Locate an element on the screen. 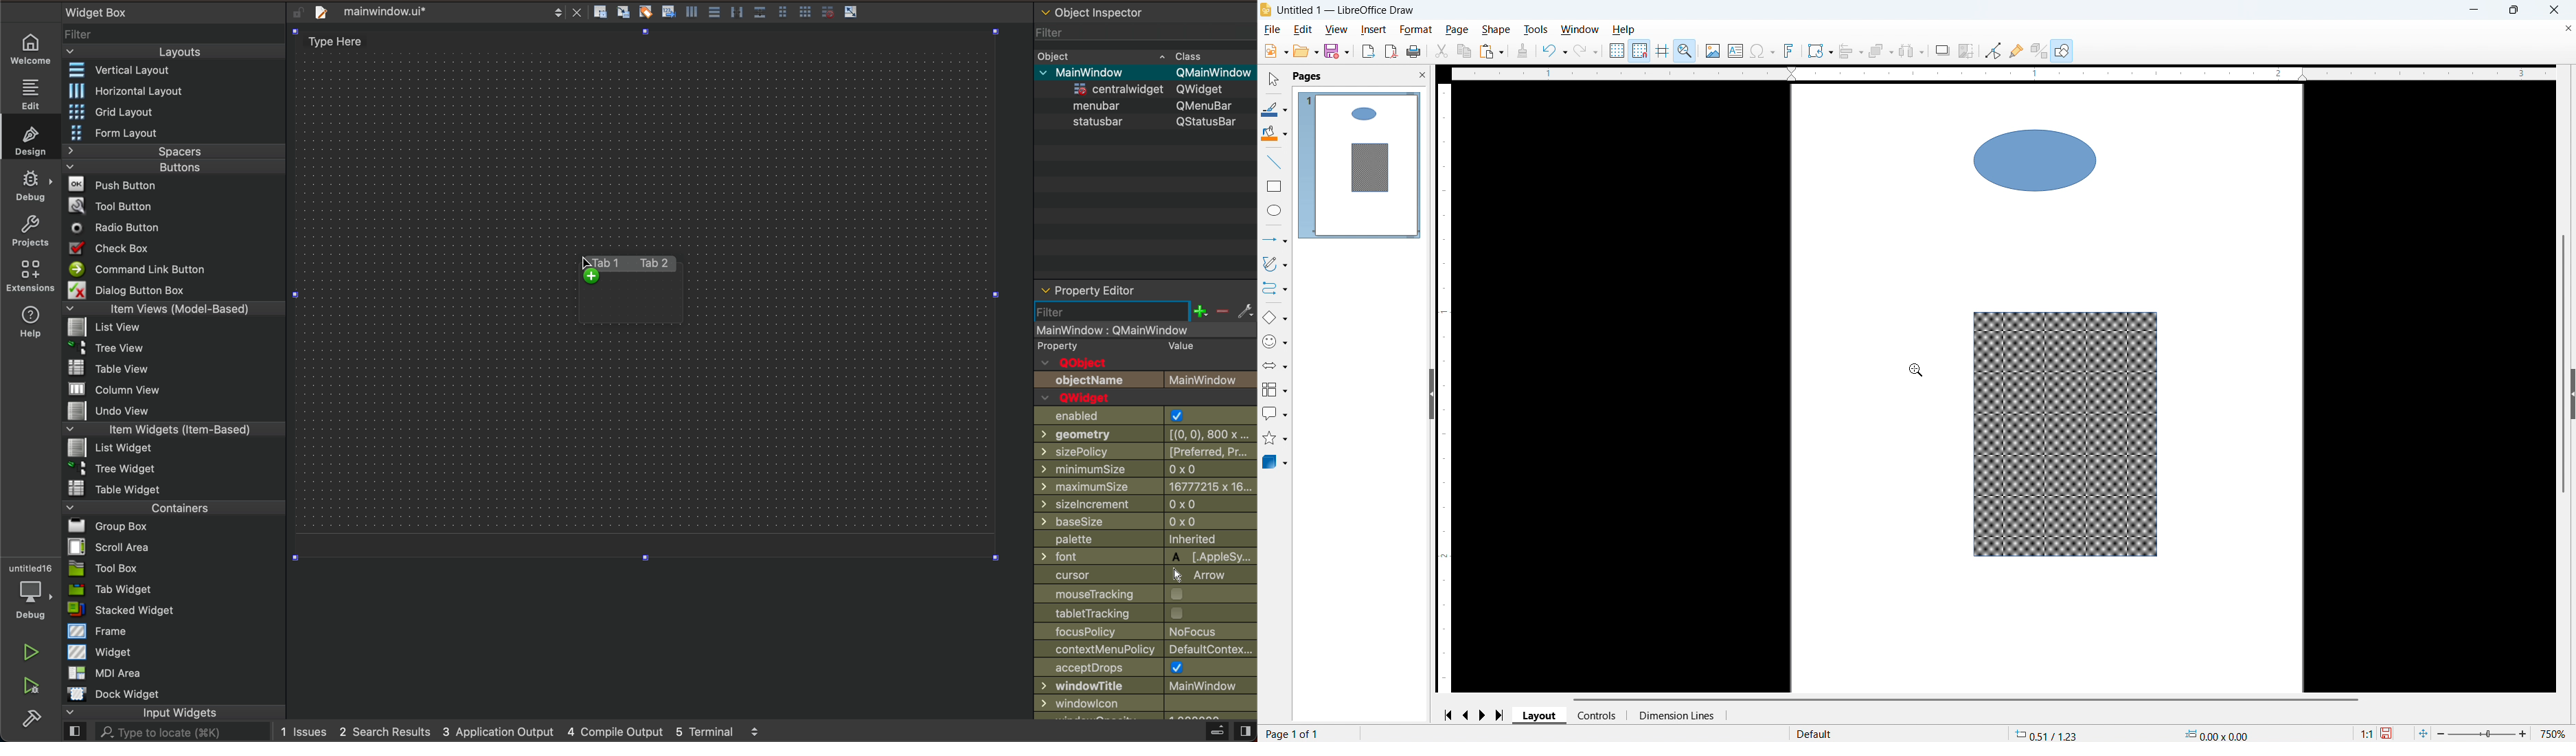  View  is located at coordinates (1338, 30).